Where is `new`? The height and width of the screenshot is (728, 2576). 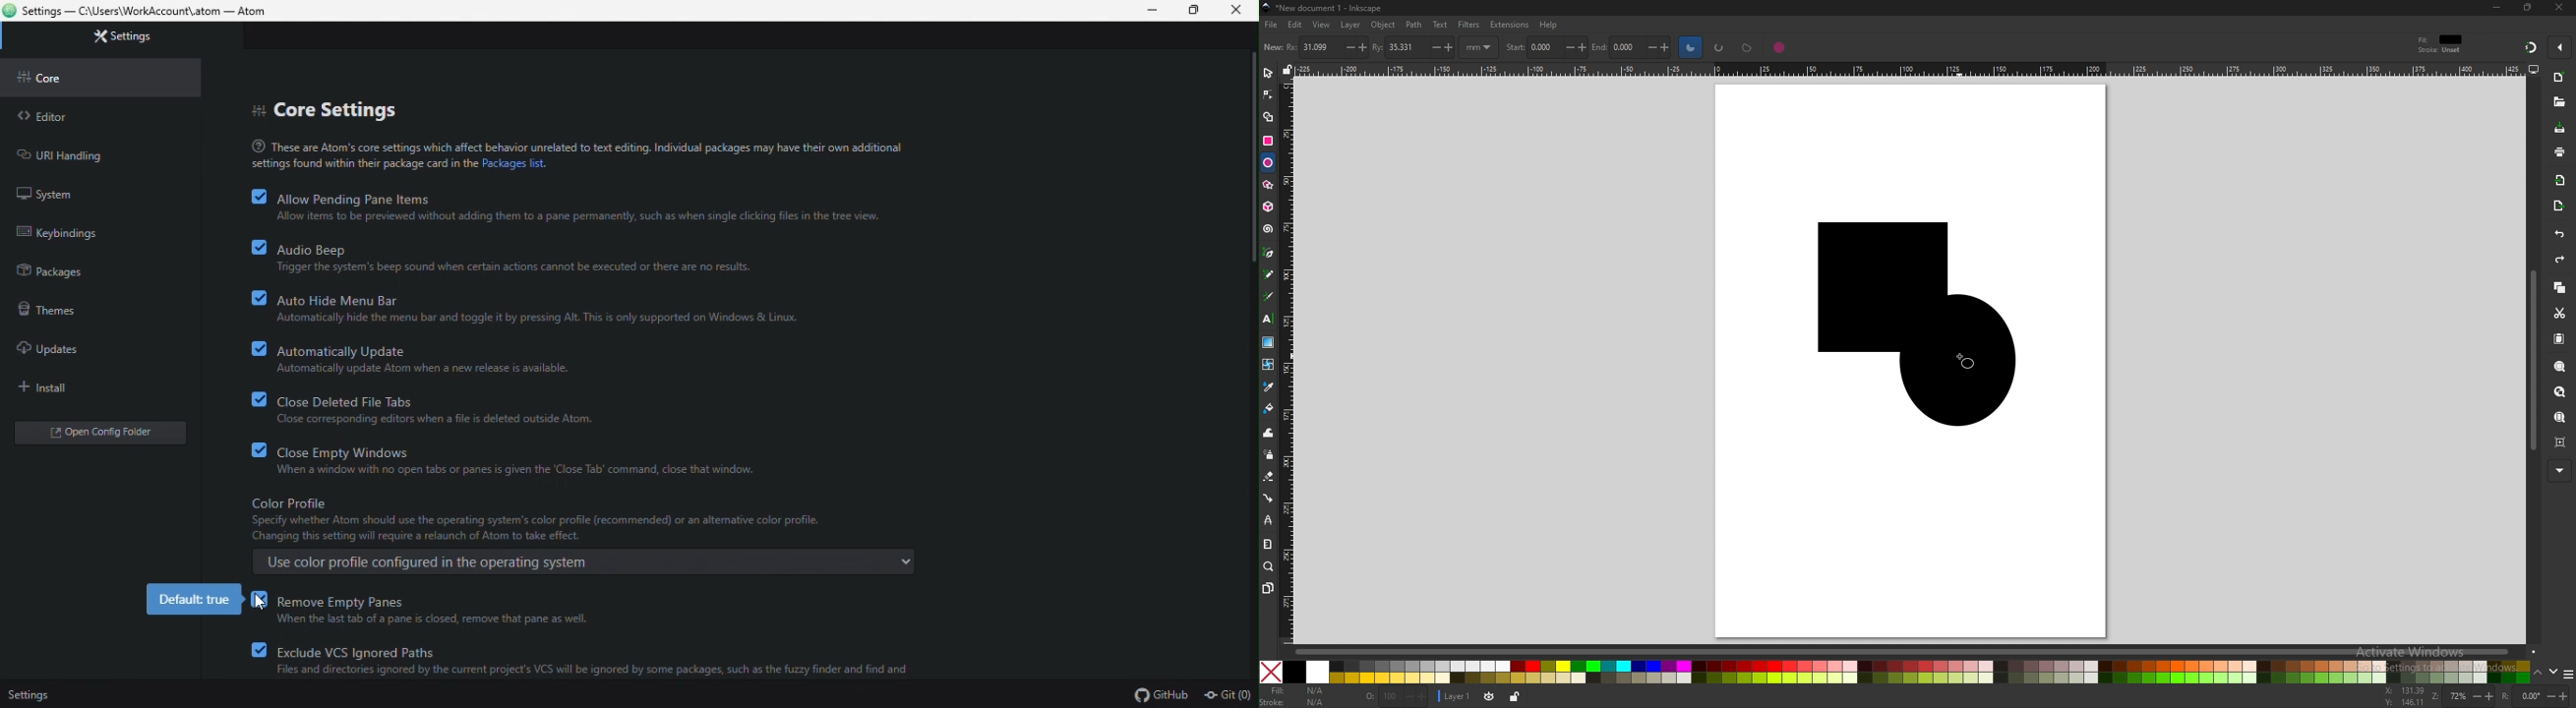
new is located at coordinates (1272, 47).